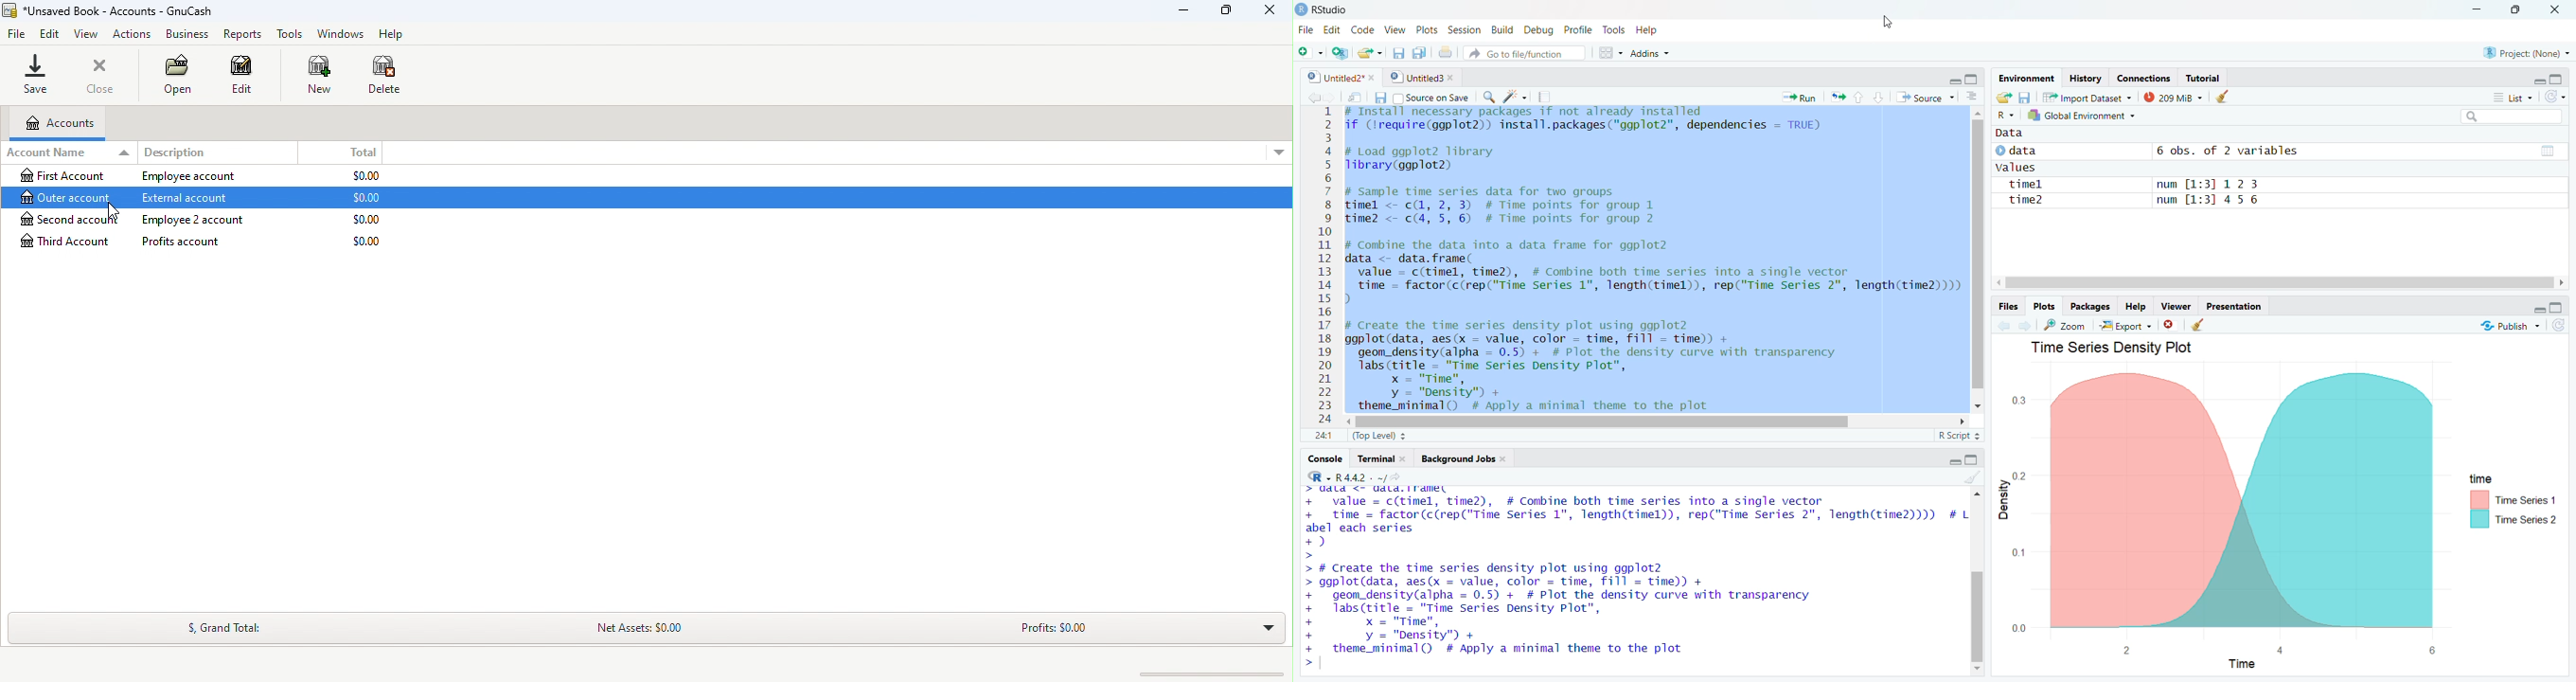 The height and width of the screenshot is (700, 2576). Describe the element at coordinates (1837, 96) in the screenshot. I see `Re-run` at that location.